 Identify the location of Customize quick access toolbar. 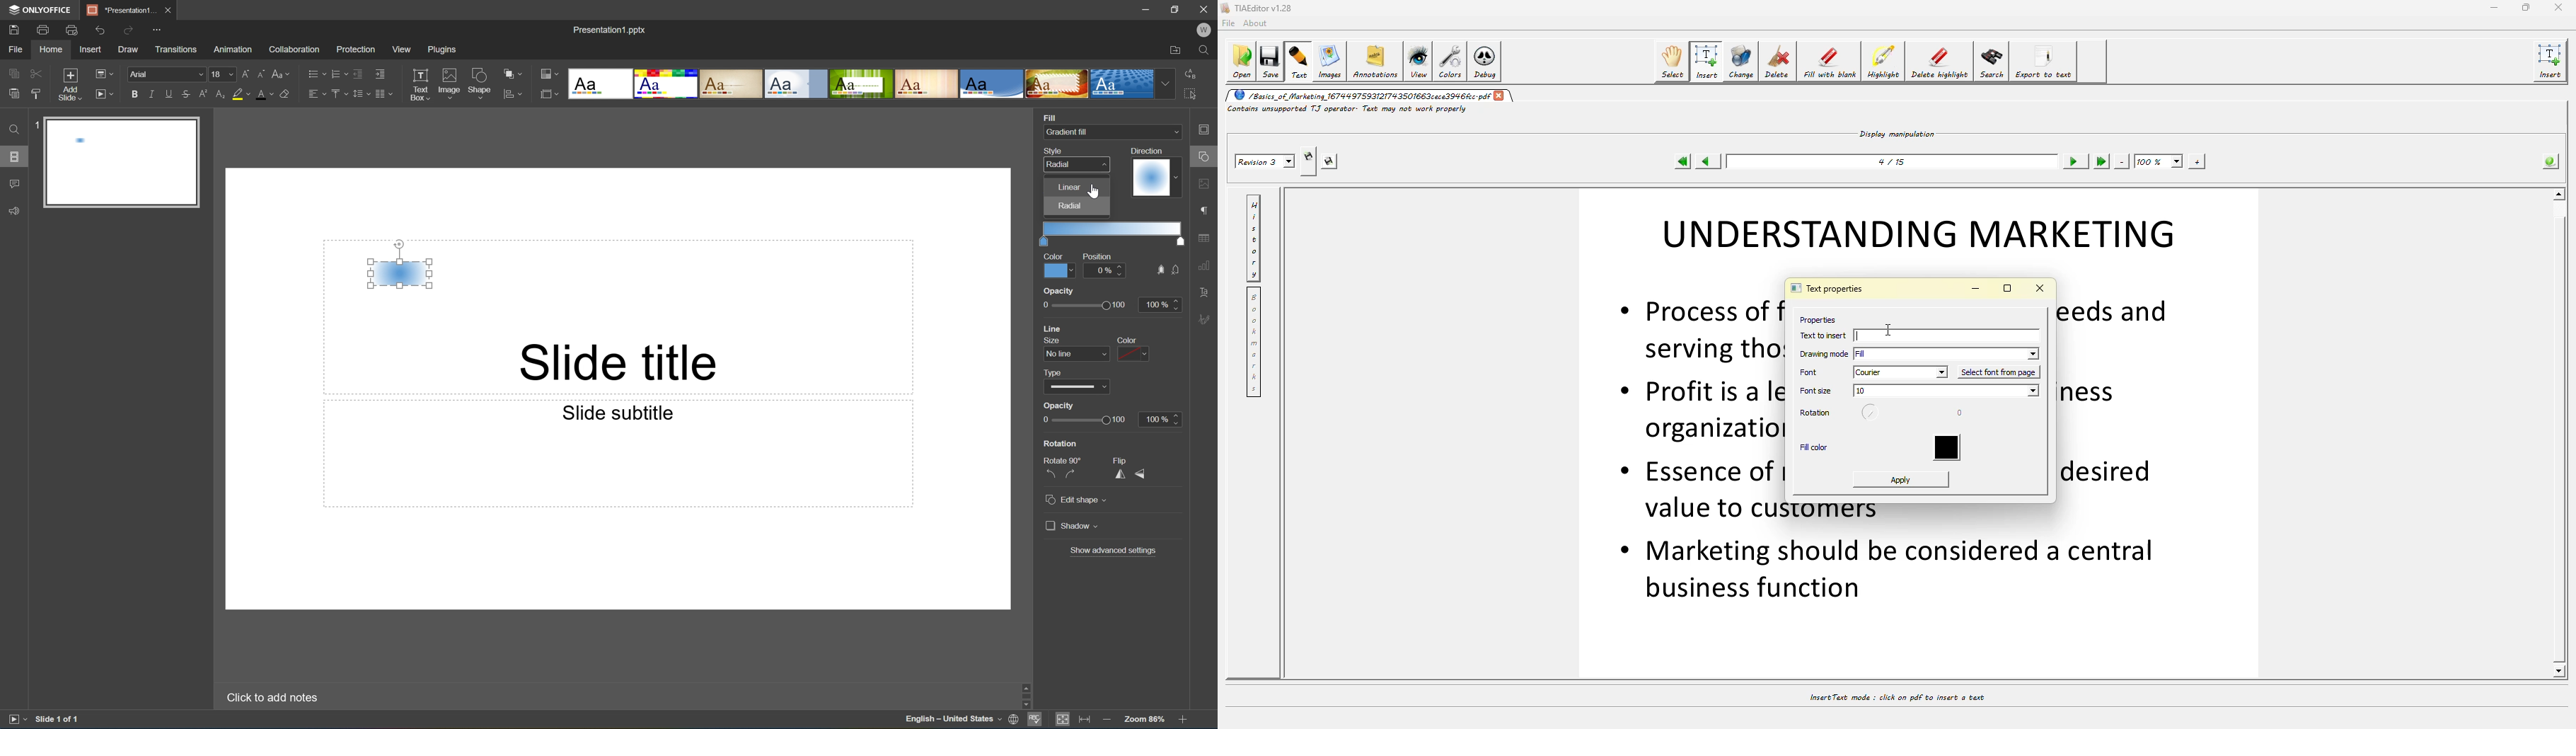
(160, 29).